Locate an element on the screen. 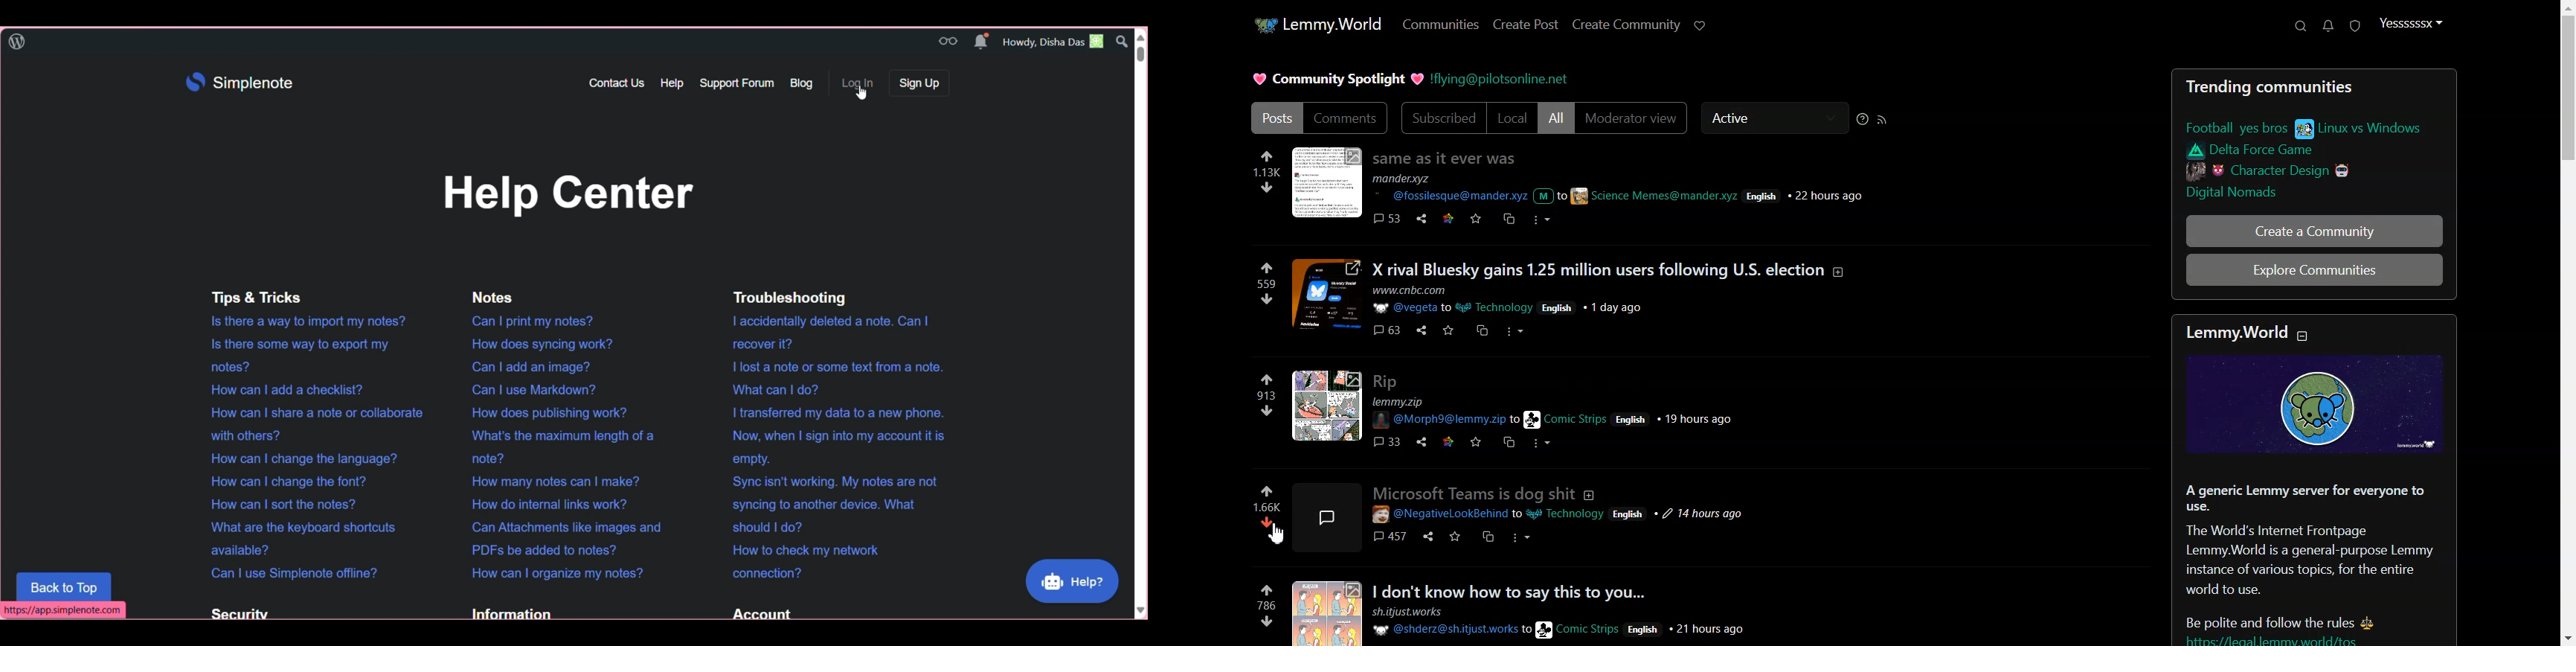  Hyperlink is located at coordinates (1499, 79).